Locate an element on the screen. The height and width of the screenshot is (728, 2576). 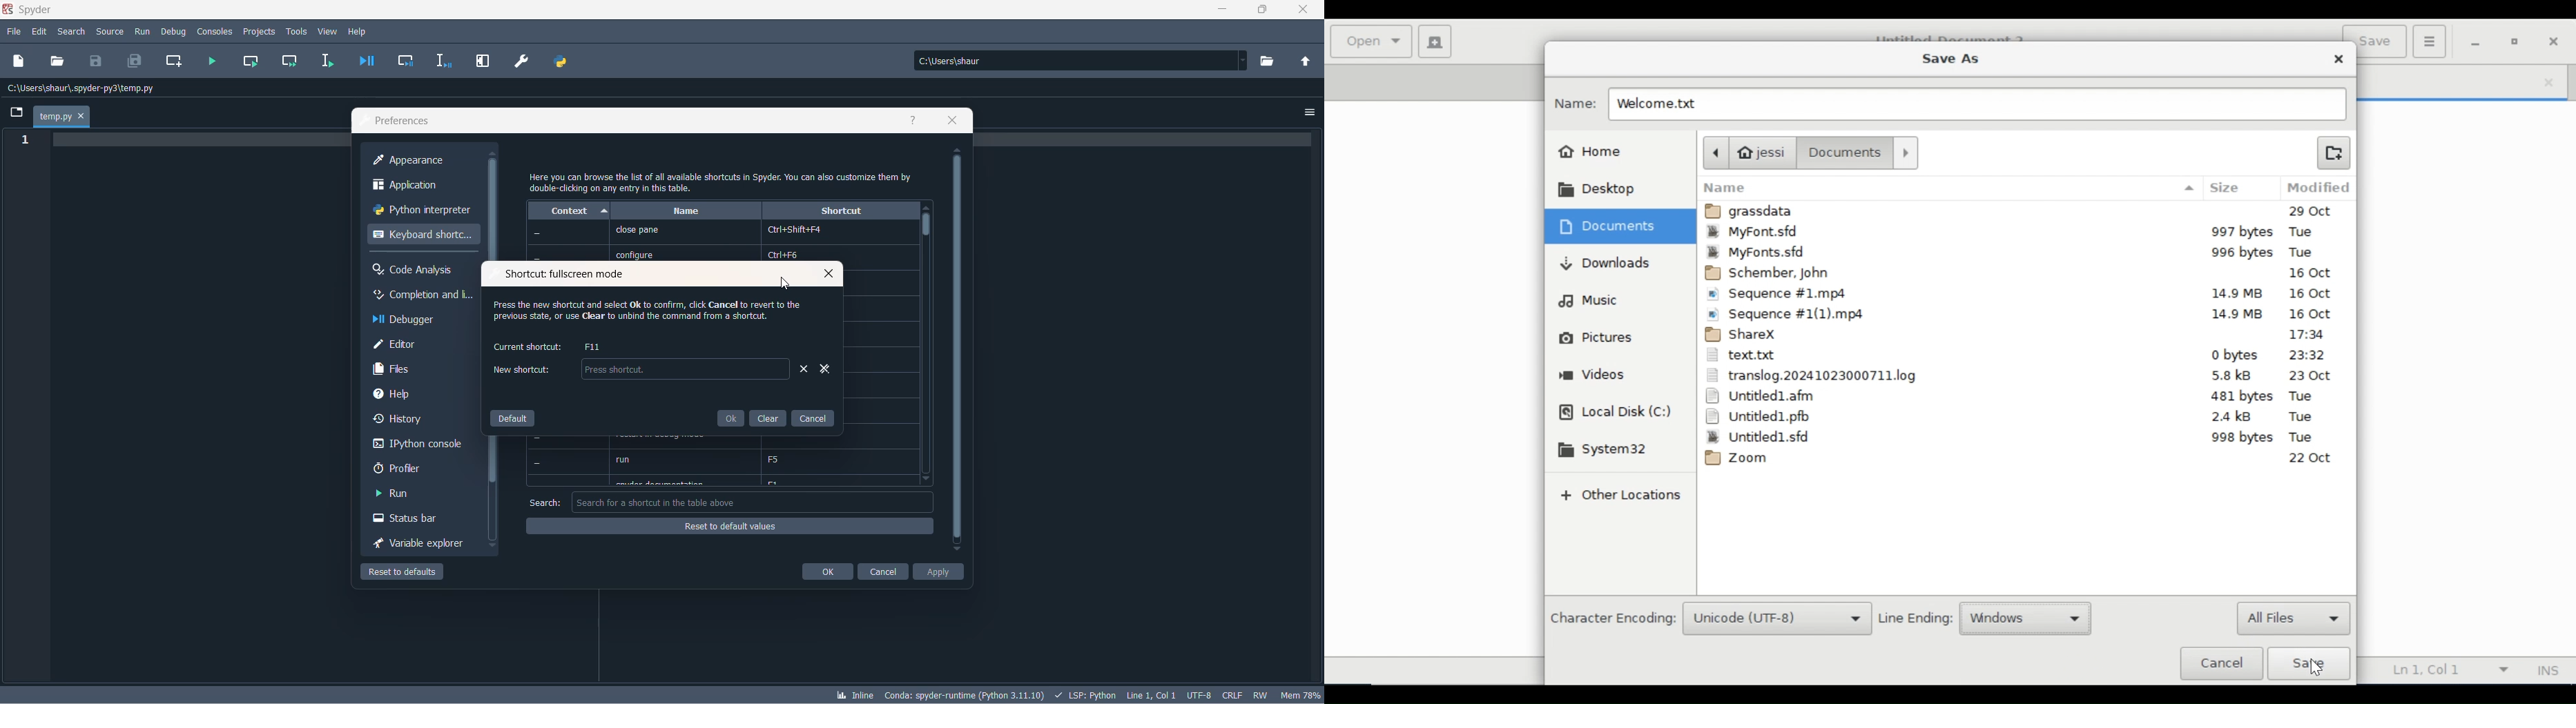
charset is located at coordinates (1199, 694).